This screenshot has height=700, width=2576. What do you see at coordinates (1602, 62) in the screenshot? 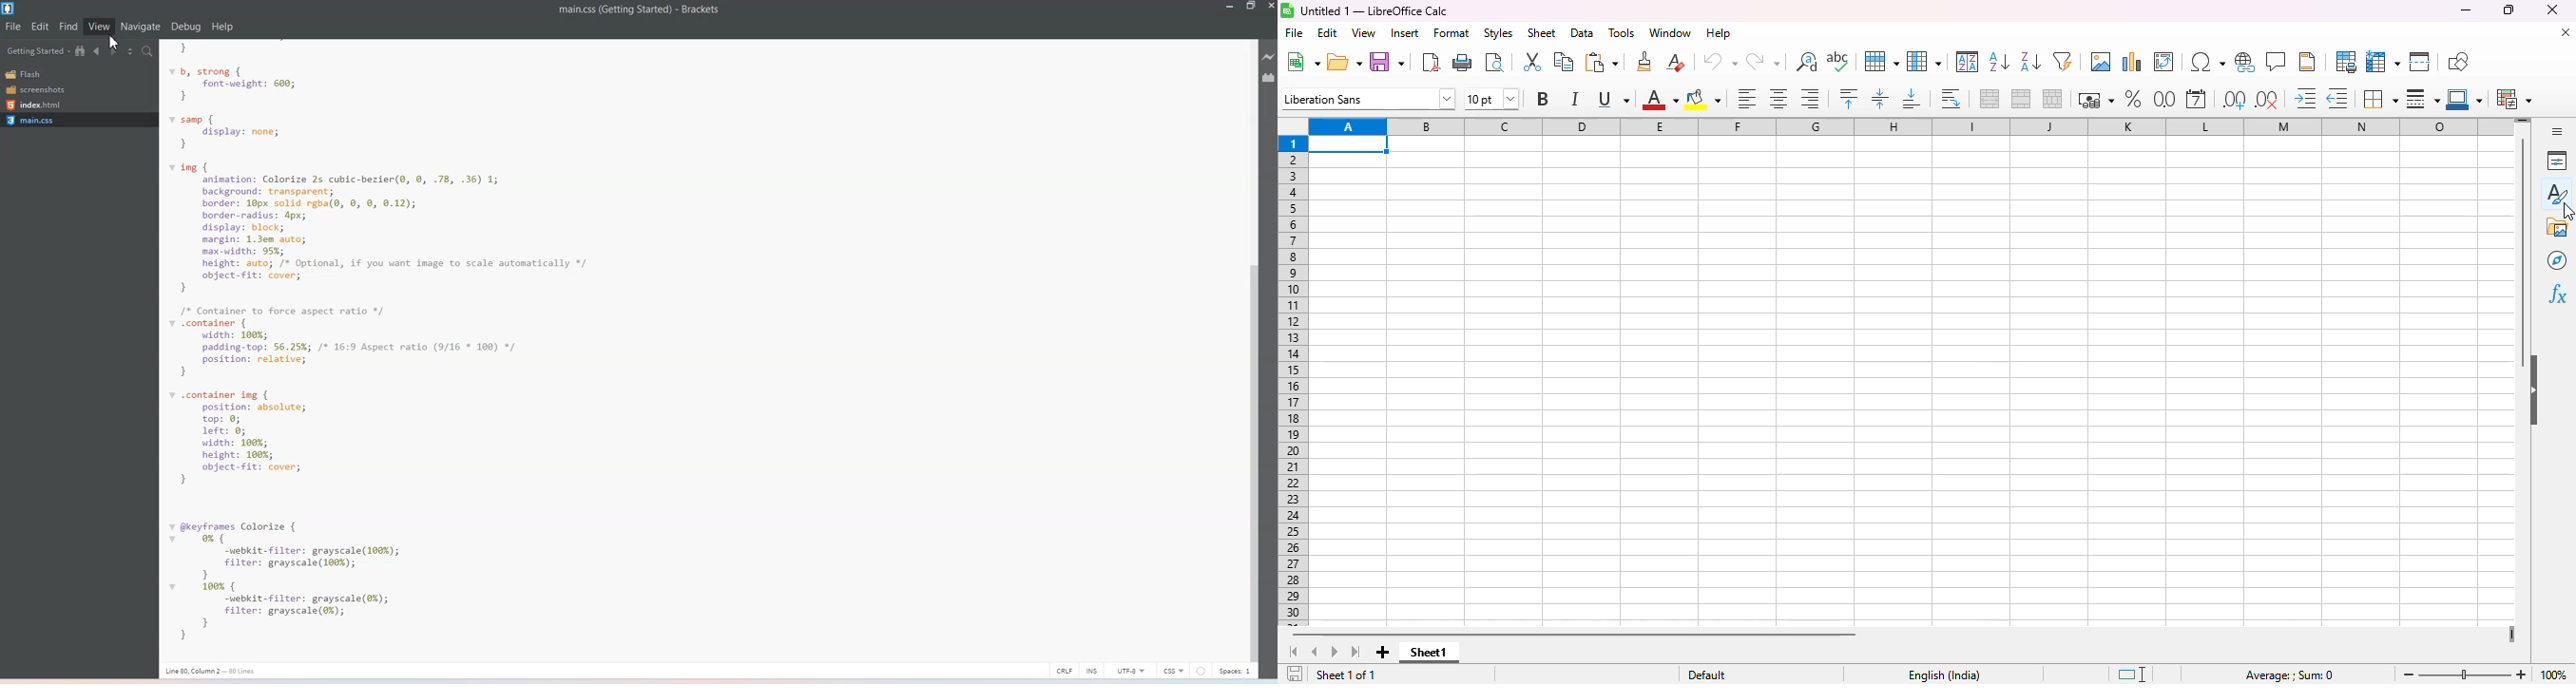
I see `paste` at bounding box center [1602, 62].